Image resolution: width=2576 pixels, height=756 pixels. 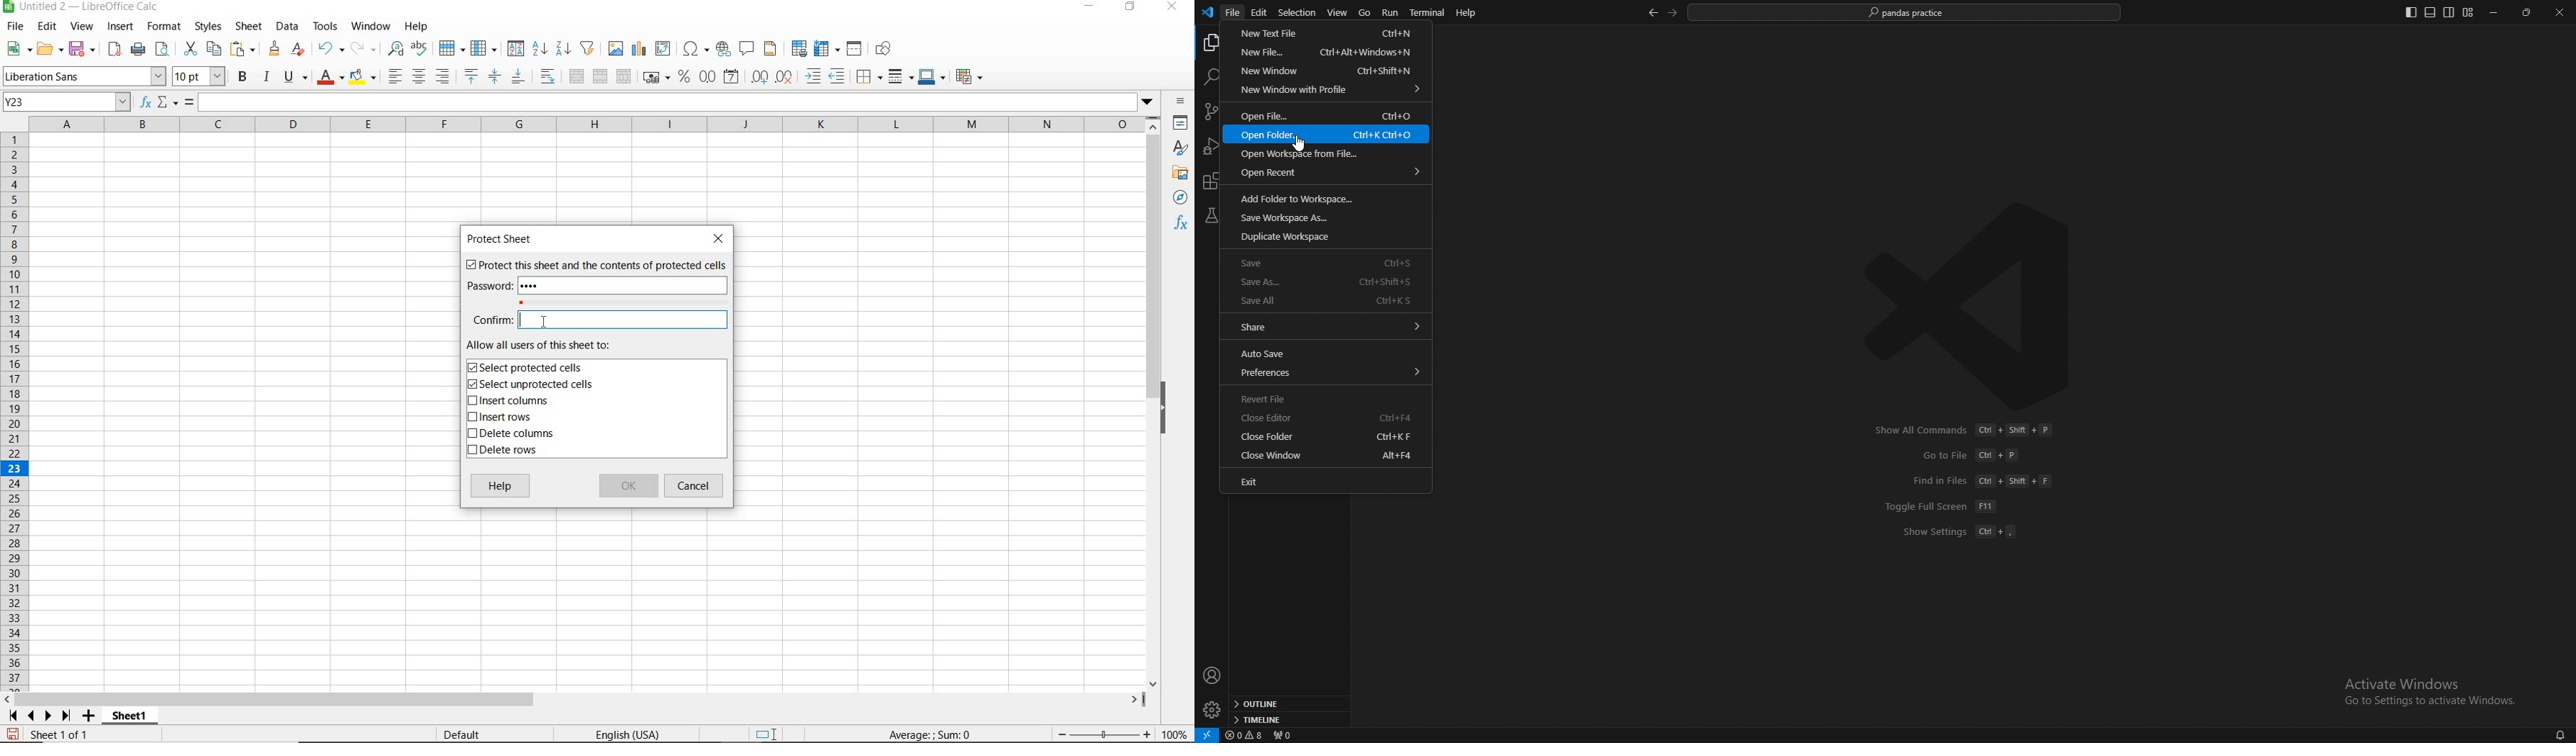 I want to click on ALIGN CENTER, so click(x=419, y=78).